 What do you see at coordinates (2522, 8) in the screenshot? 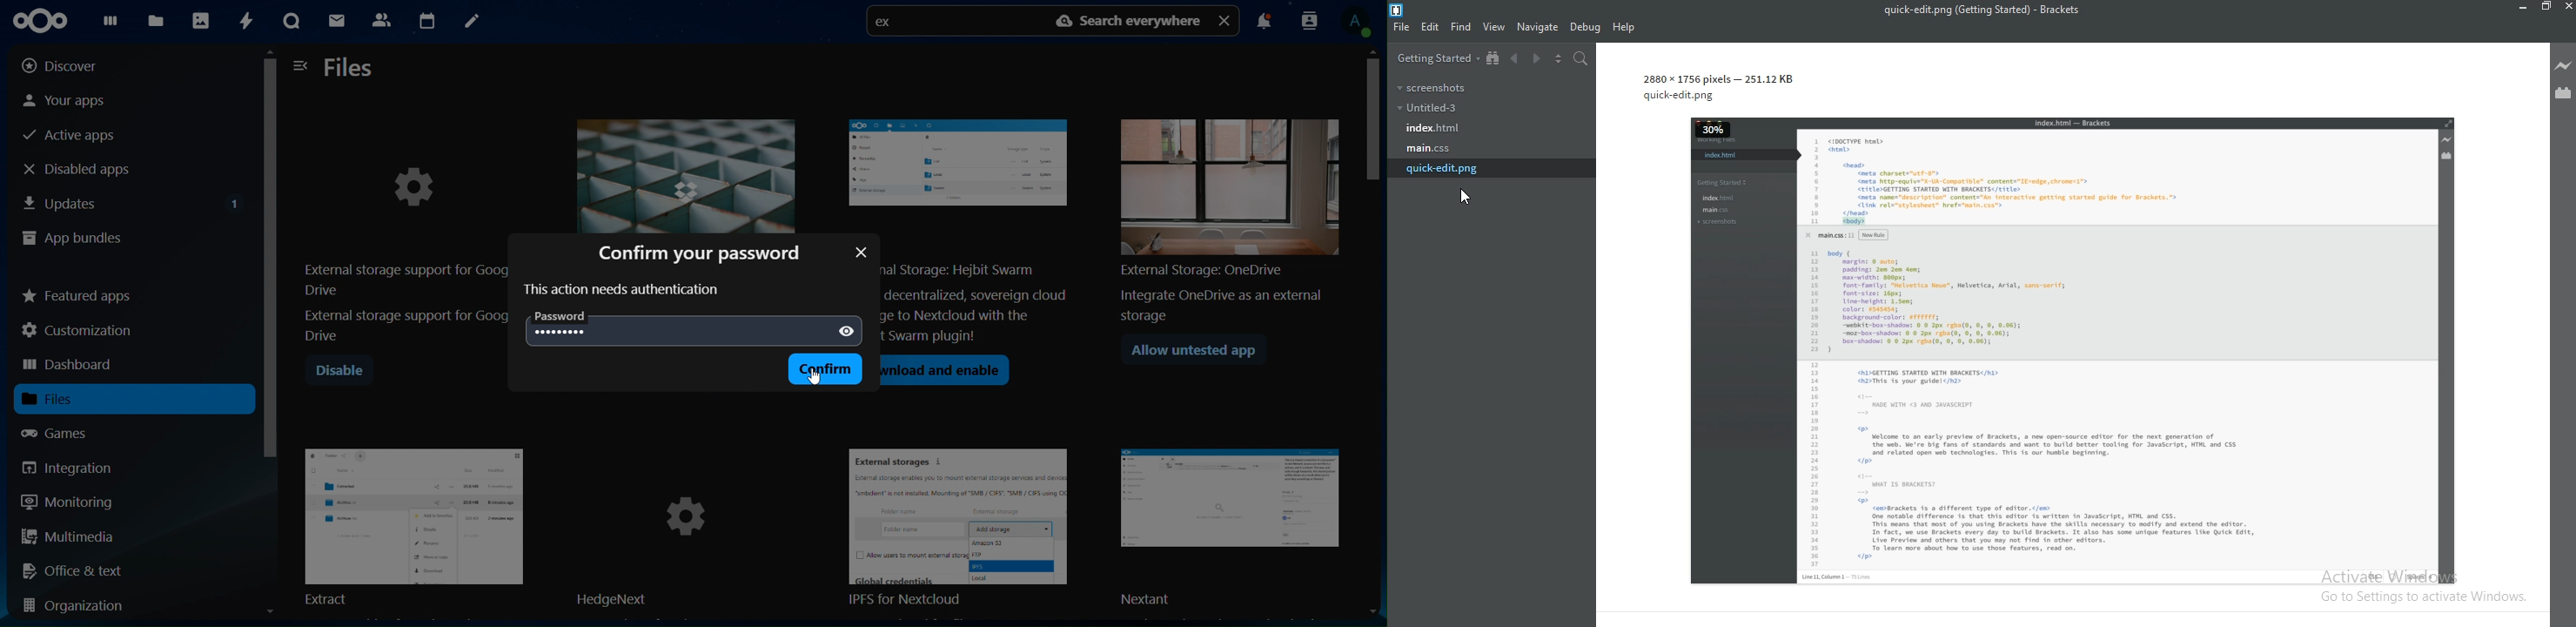
I see `restore` at bounding box center [2522, 8].